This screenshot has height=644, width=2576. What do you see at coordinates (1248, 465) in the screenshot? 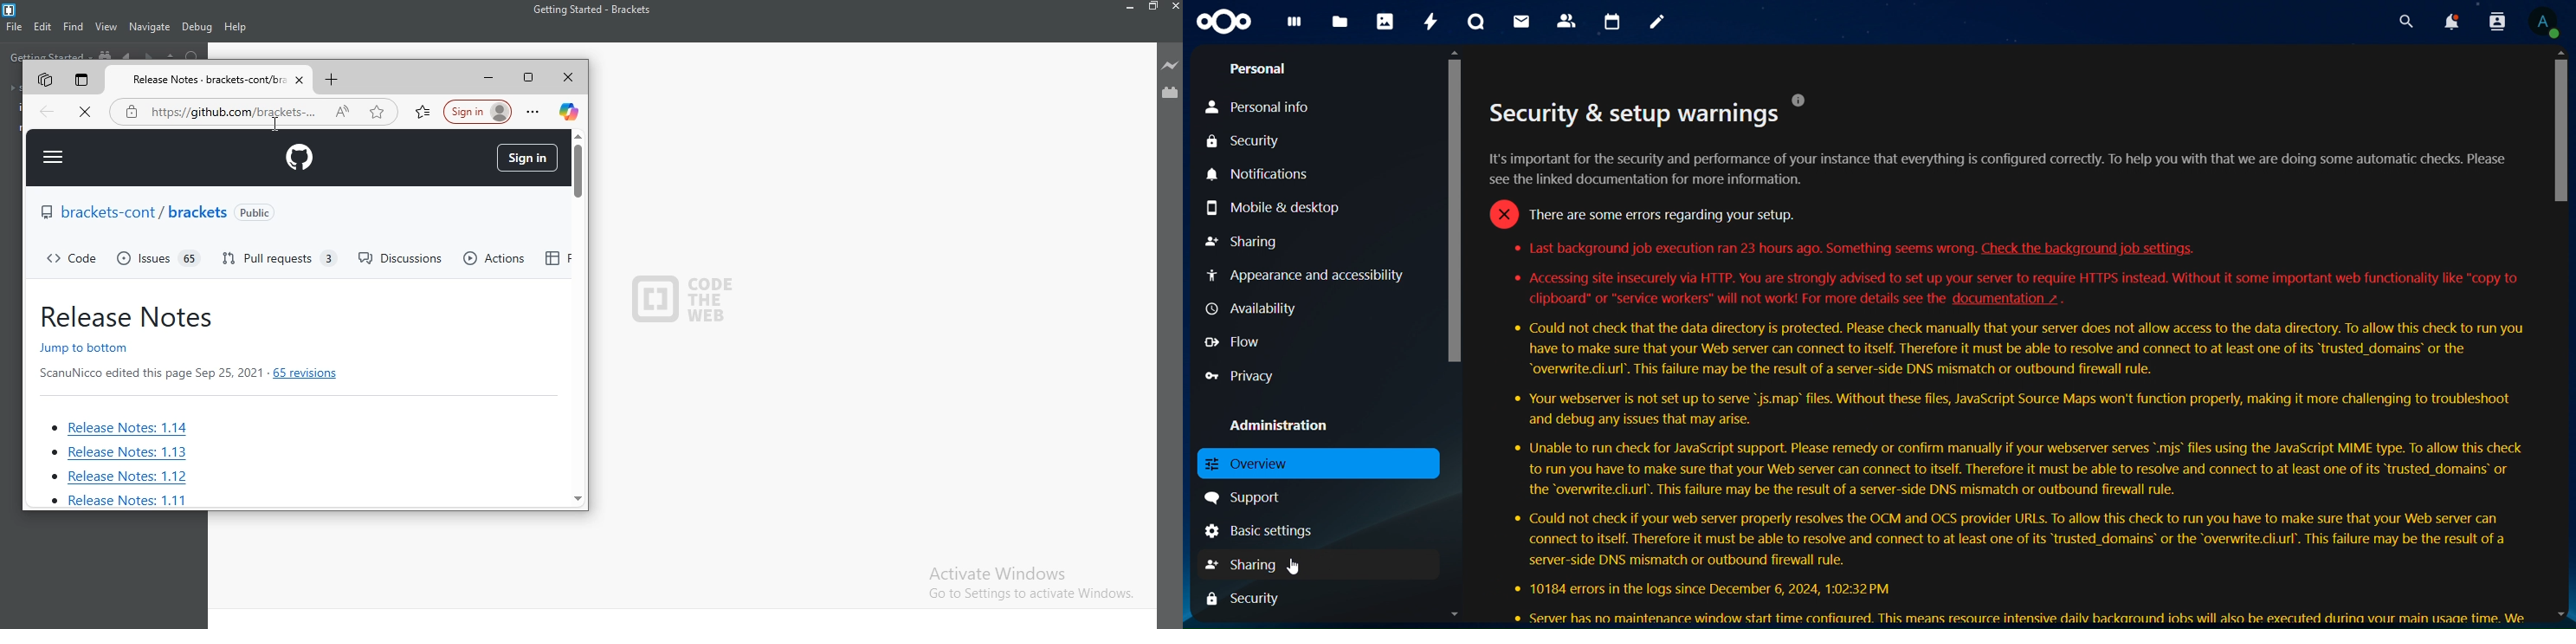
I see `overview` at bounding box center [1248, 465].